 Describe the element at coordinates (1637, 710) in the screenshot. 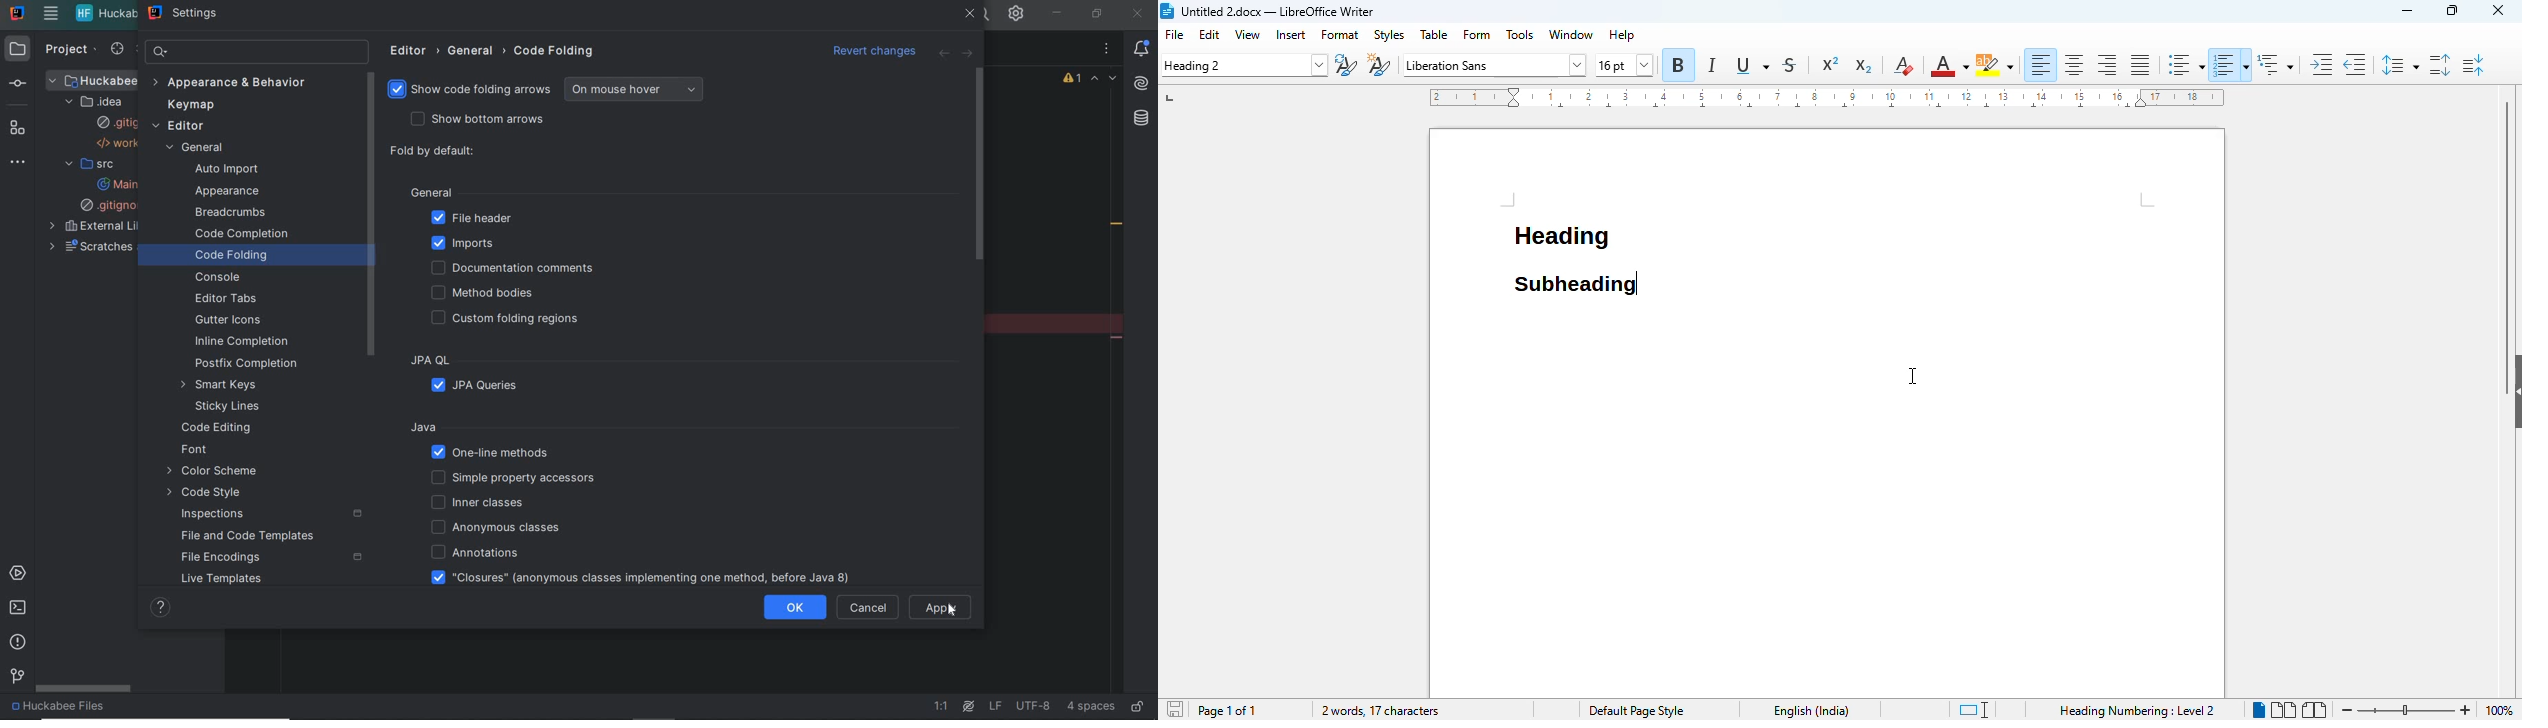

I see `page style` at that location.